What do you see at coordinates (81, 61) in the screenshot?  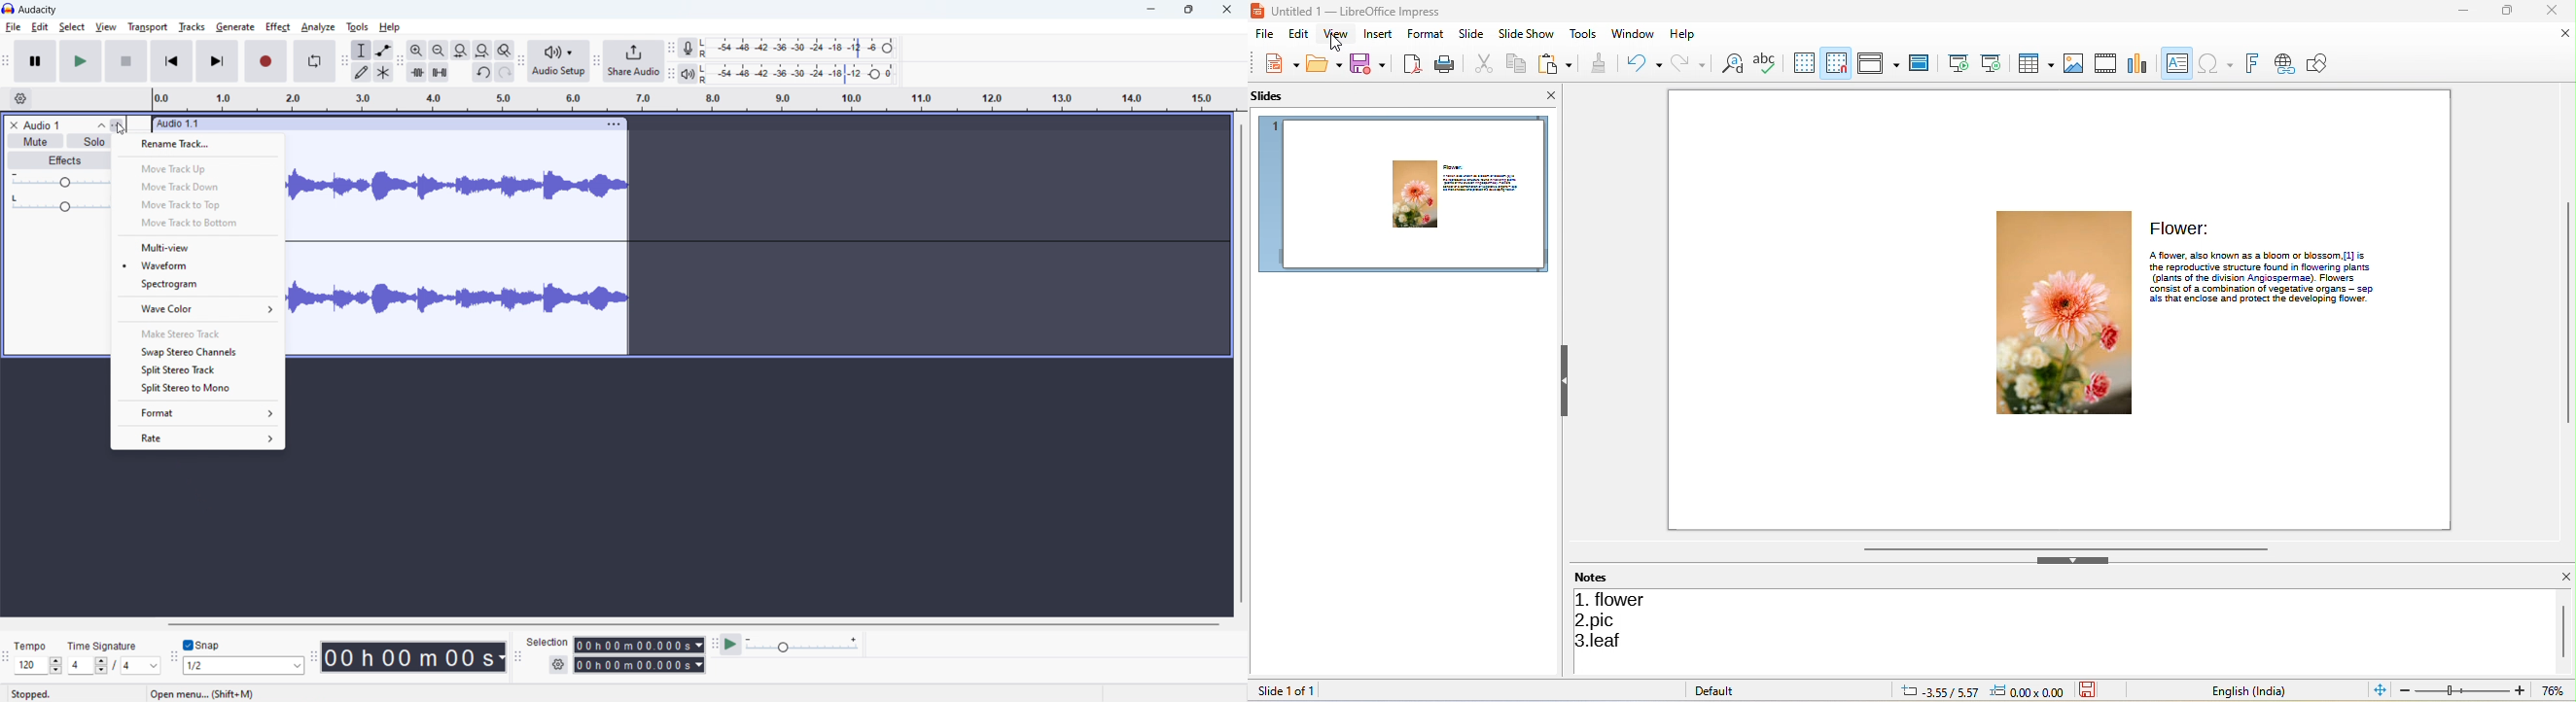 I see `play` at bounding box center [81, 61].